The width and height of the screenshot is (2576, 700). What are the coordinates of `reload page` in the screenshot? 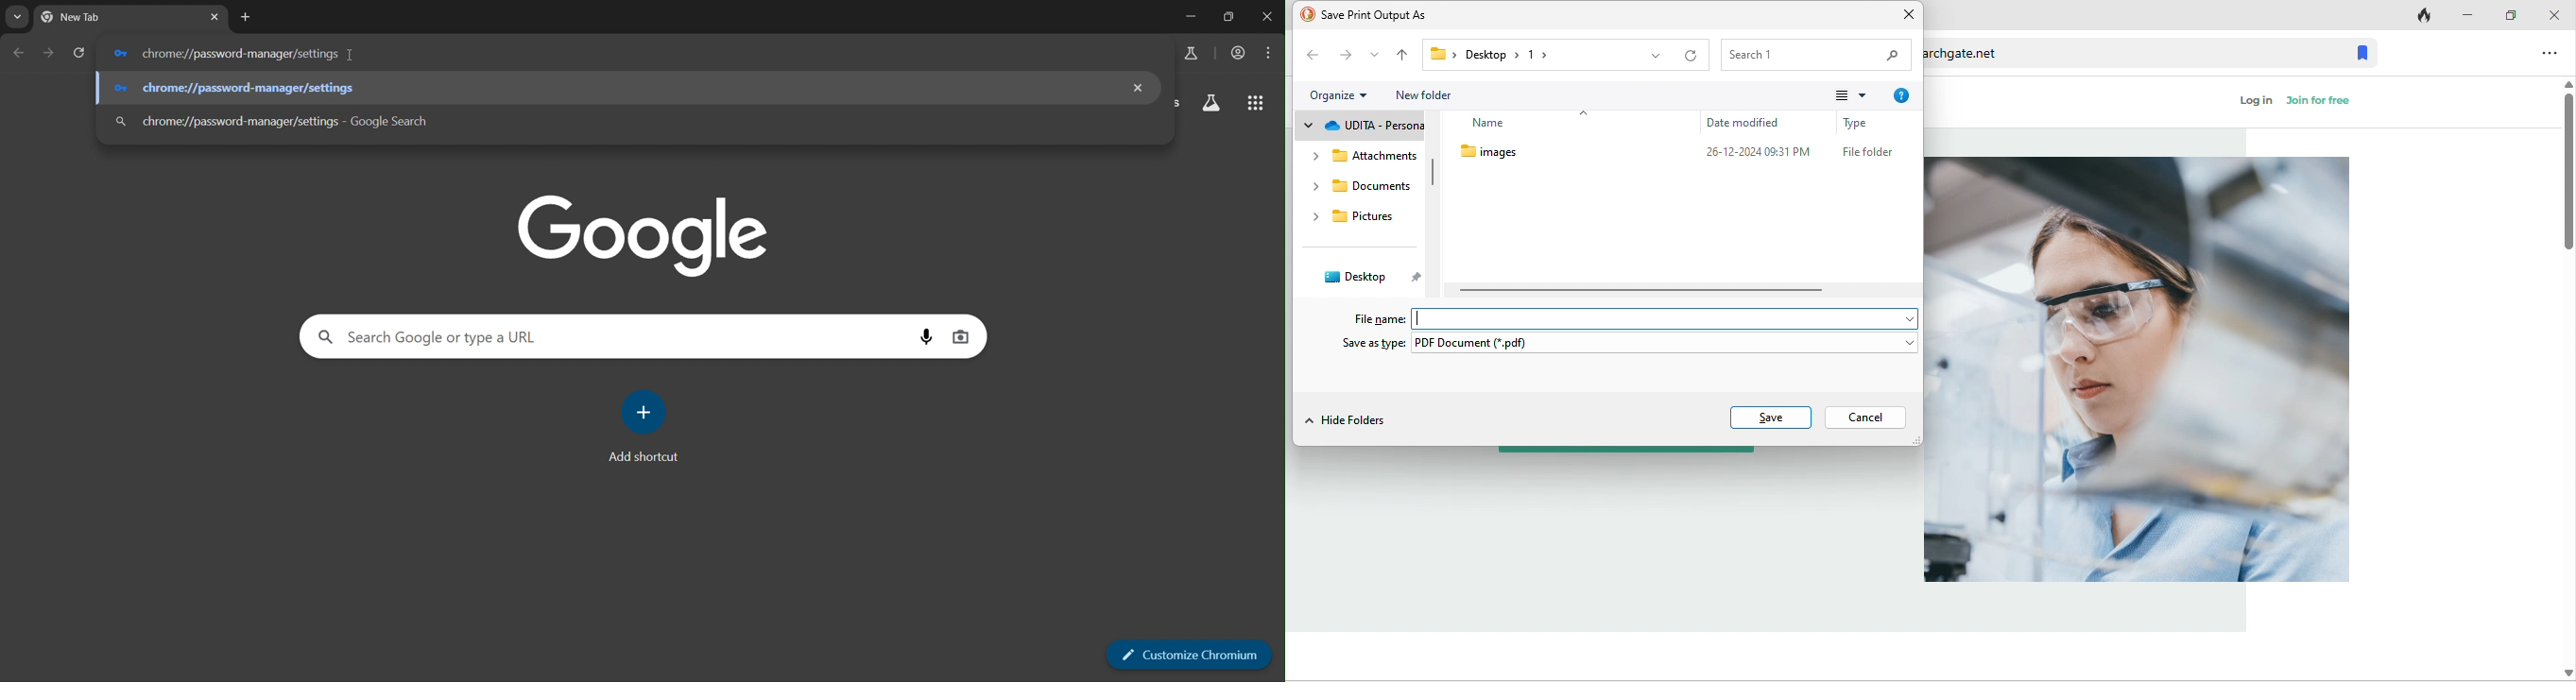 It's located at (81, 52).